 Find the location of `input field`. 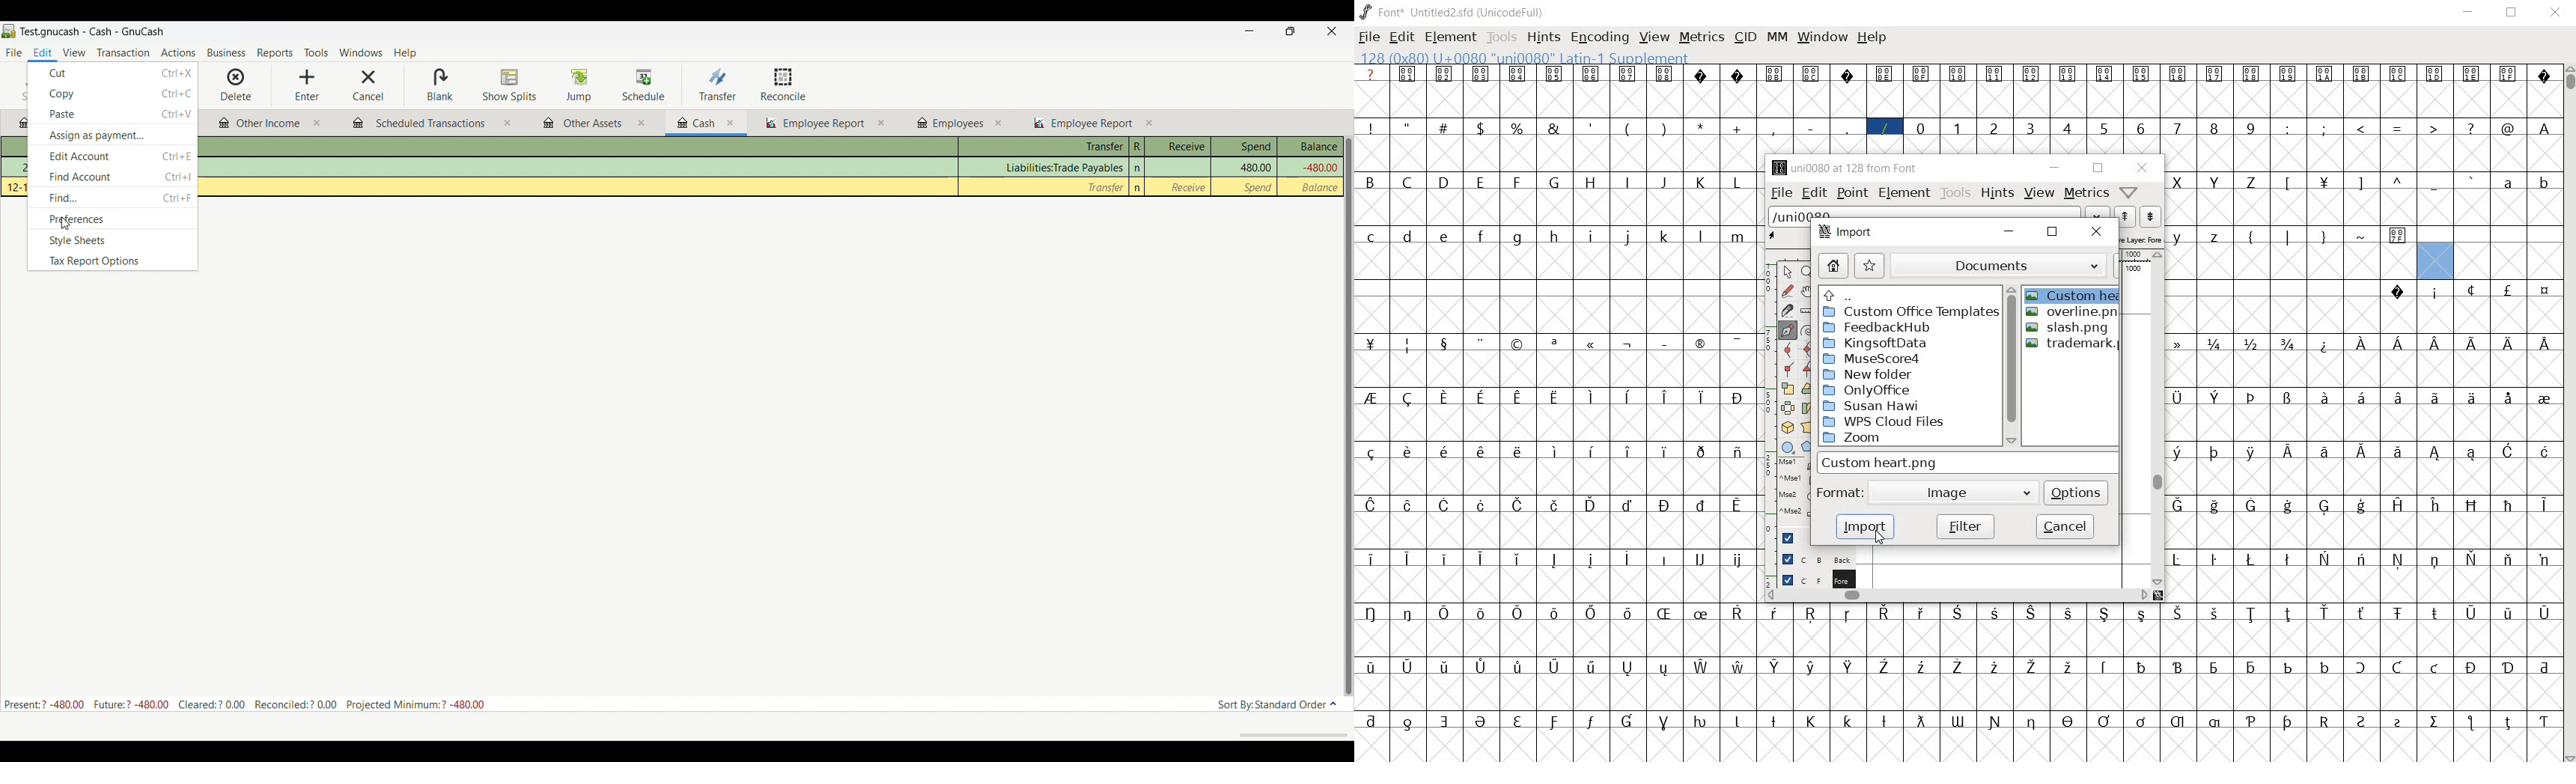

input field is located at coordinates (1969, 462).